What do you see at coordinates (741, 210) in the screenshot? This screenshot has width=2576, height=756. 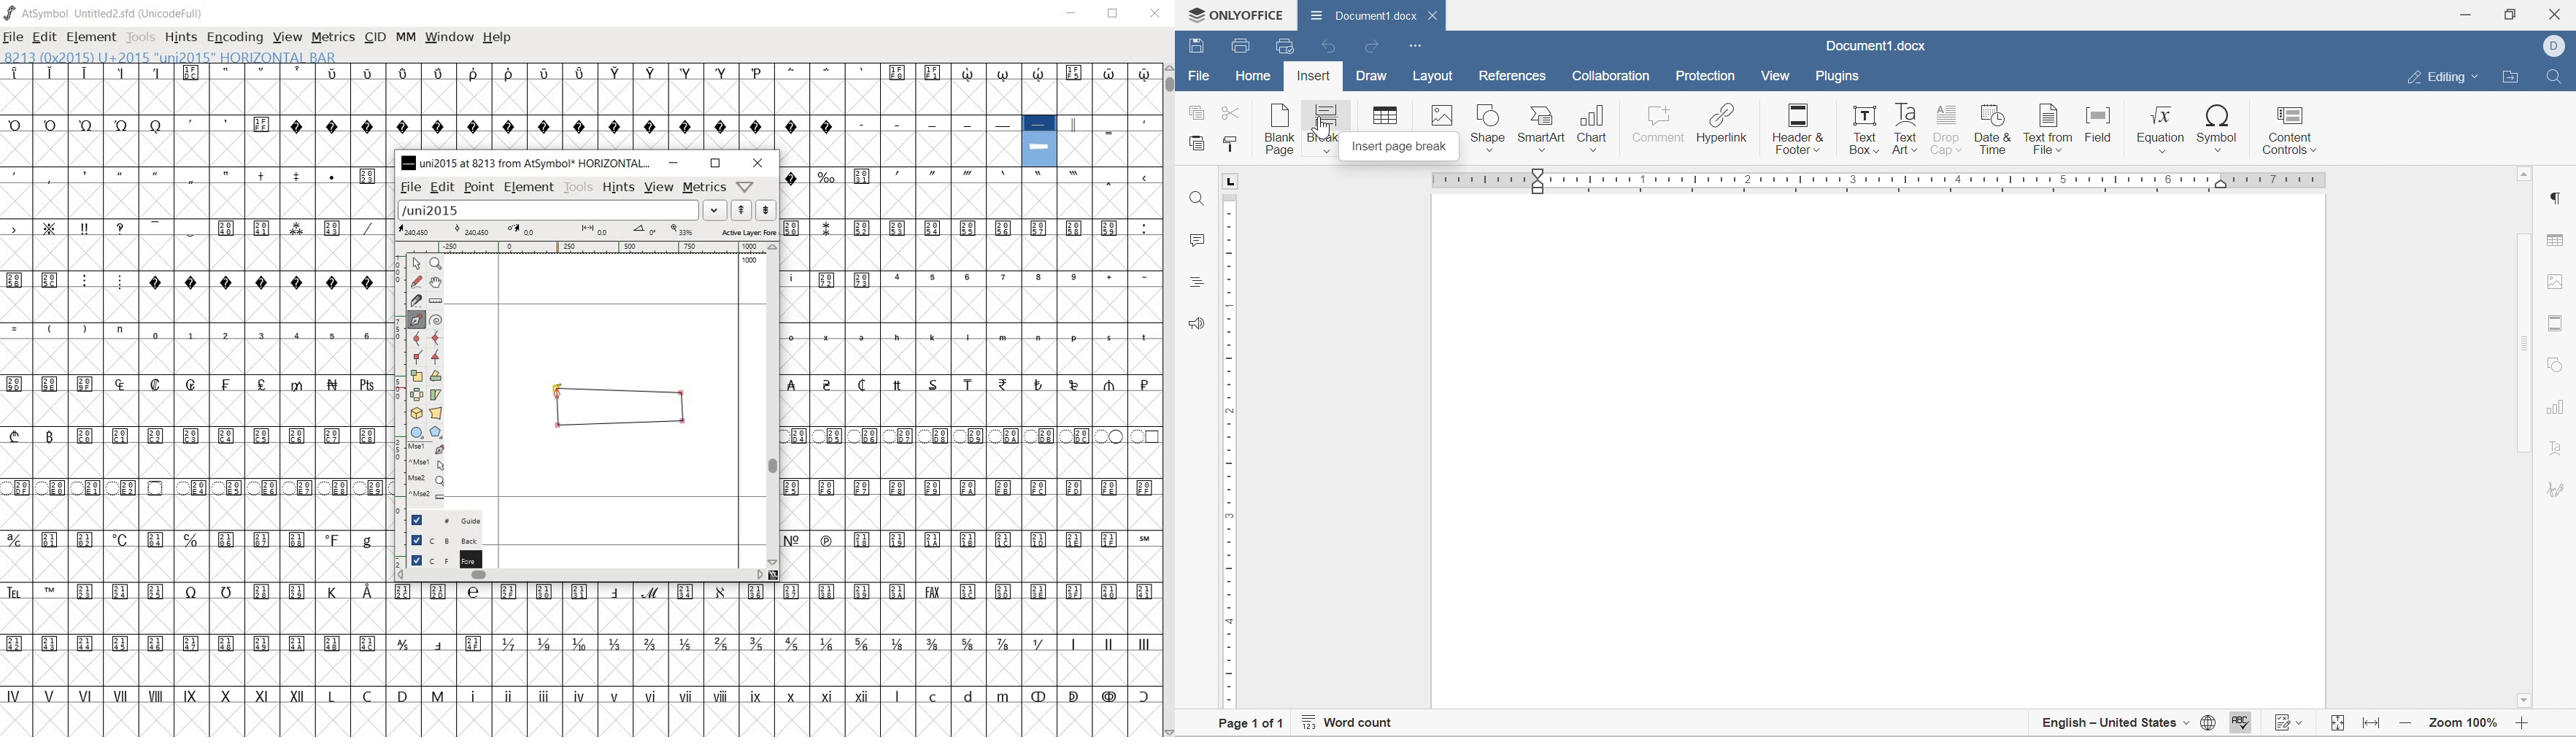 I see `show the next word on the list` at bounding box center [741, 210].